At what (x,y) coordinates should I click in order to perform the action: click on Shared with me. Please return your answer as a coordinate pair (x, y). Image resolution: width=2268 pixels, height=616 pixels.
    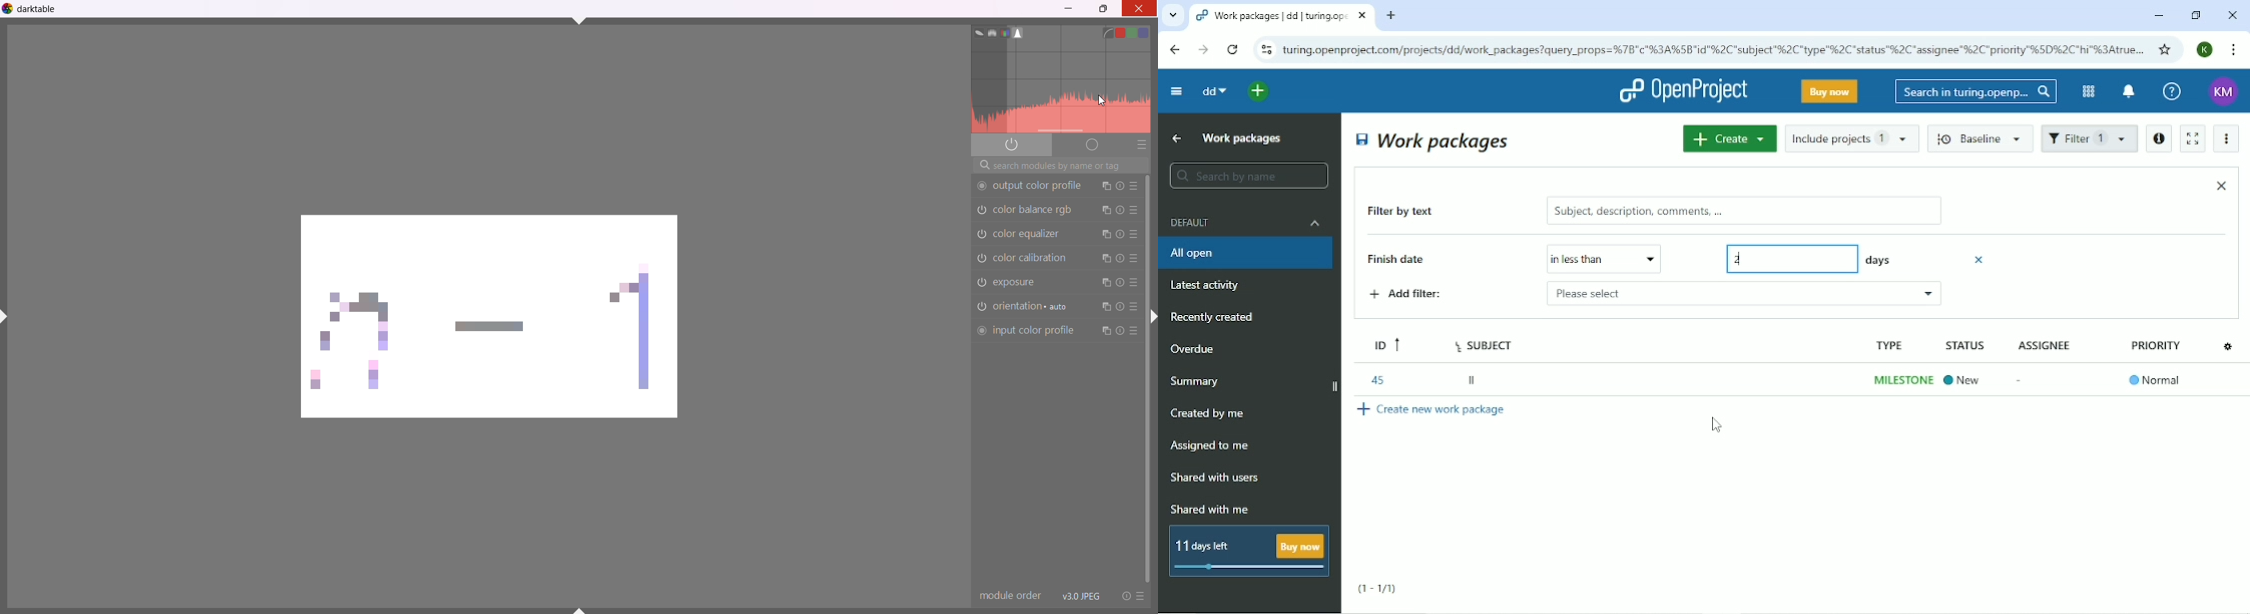
    Looking at the image, I should click on (1212, 509).